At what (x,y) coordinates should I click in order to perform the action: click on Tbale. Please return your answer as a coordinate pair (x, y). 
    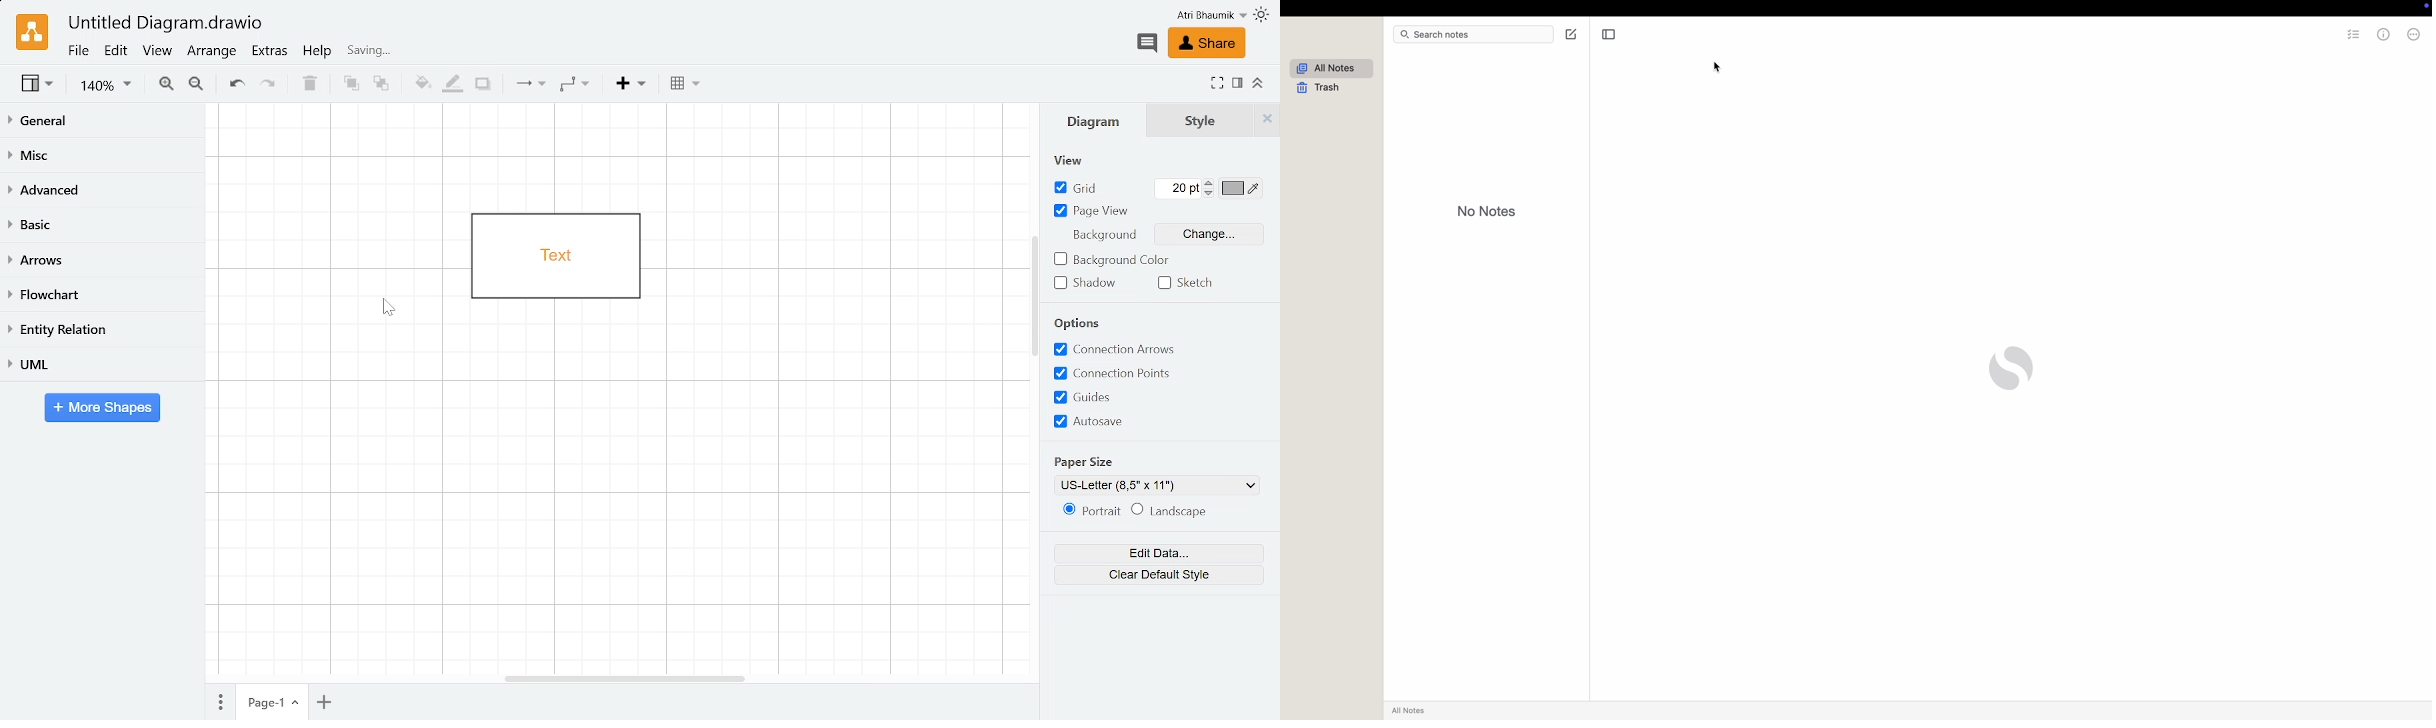
    Looking at the image, I should click on (686, 87).